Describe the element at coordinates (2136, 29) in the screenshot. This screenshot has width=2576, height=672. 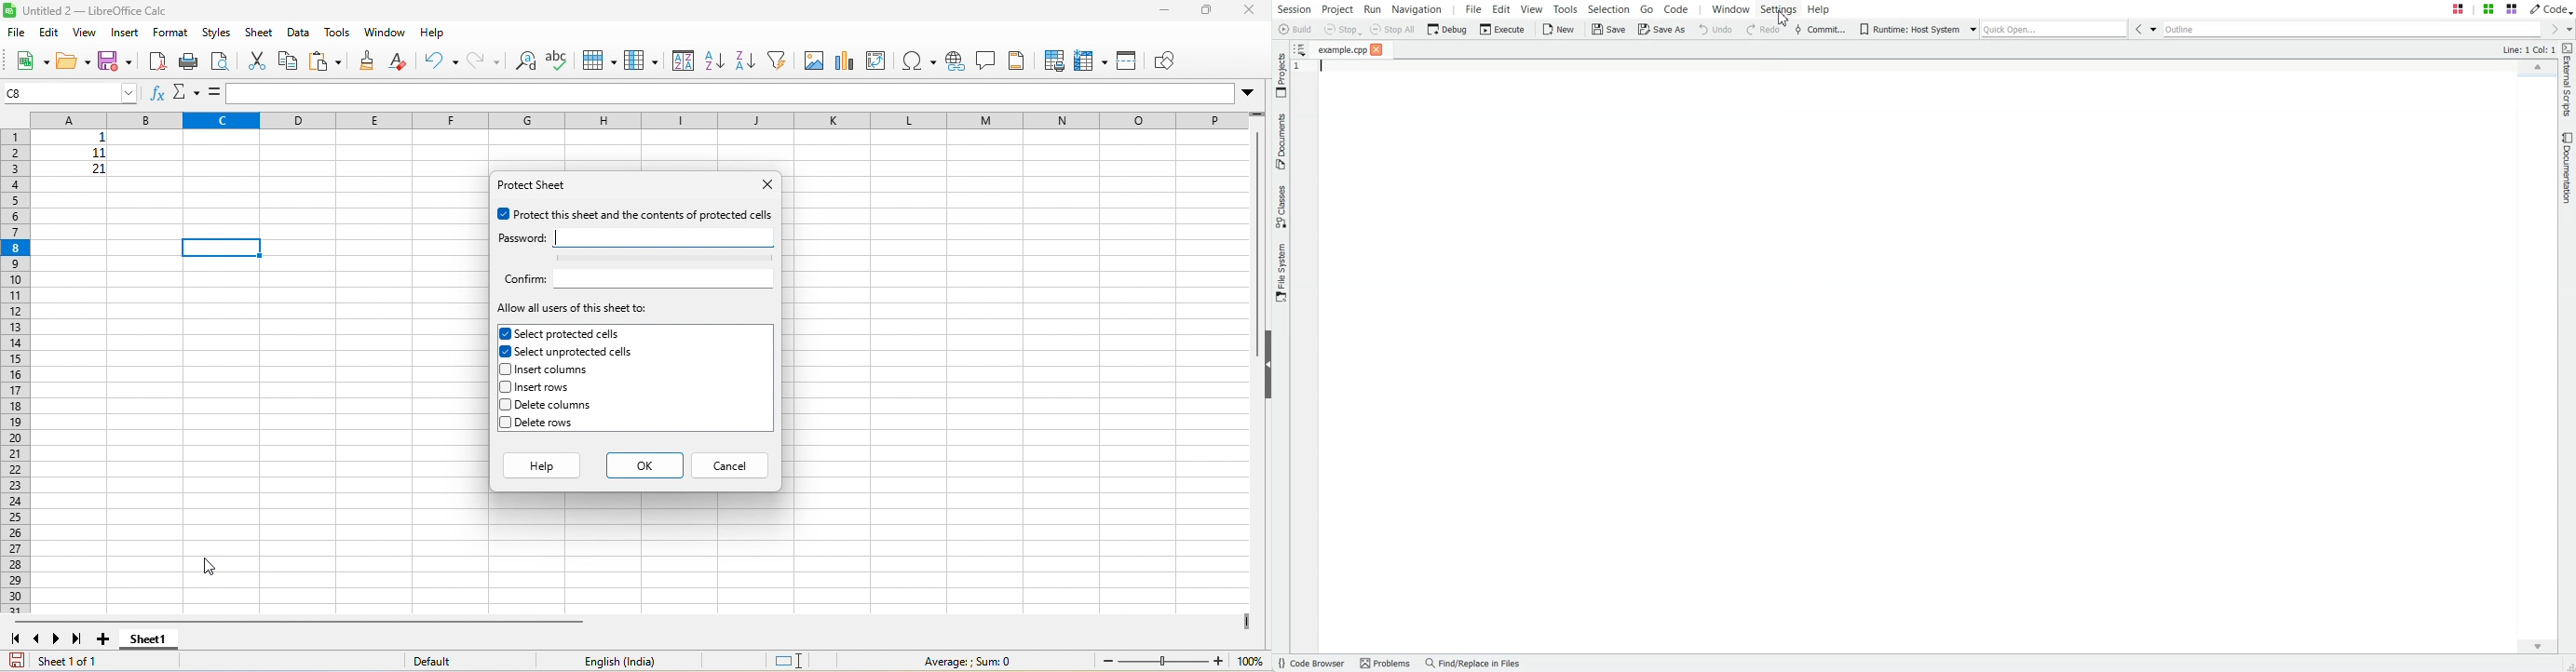
I see `Go Back` at that location.